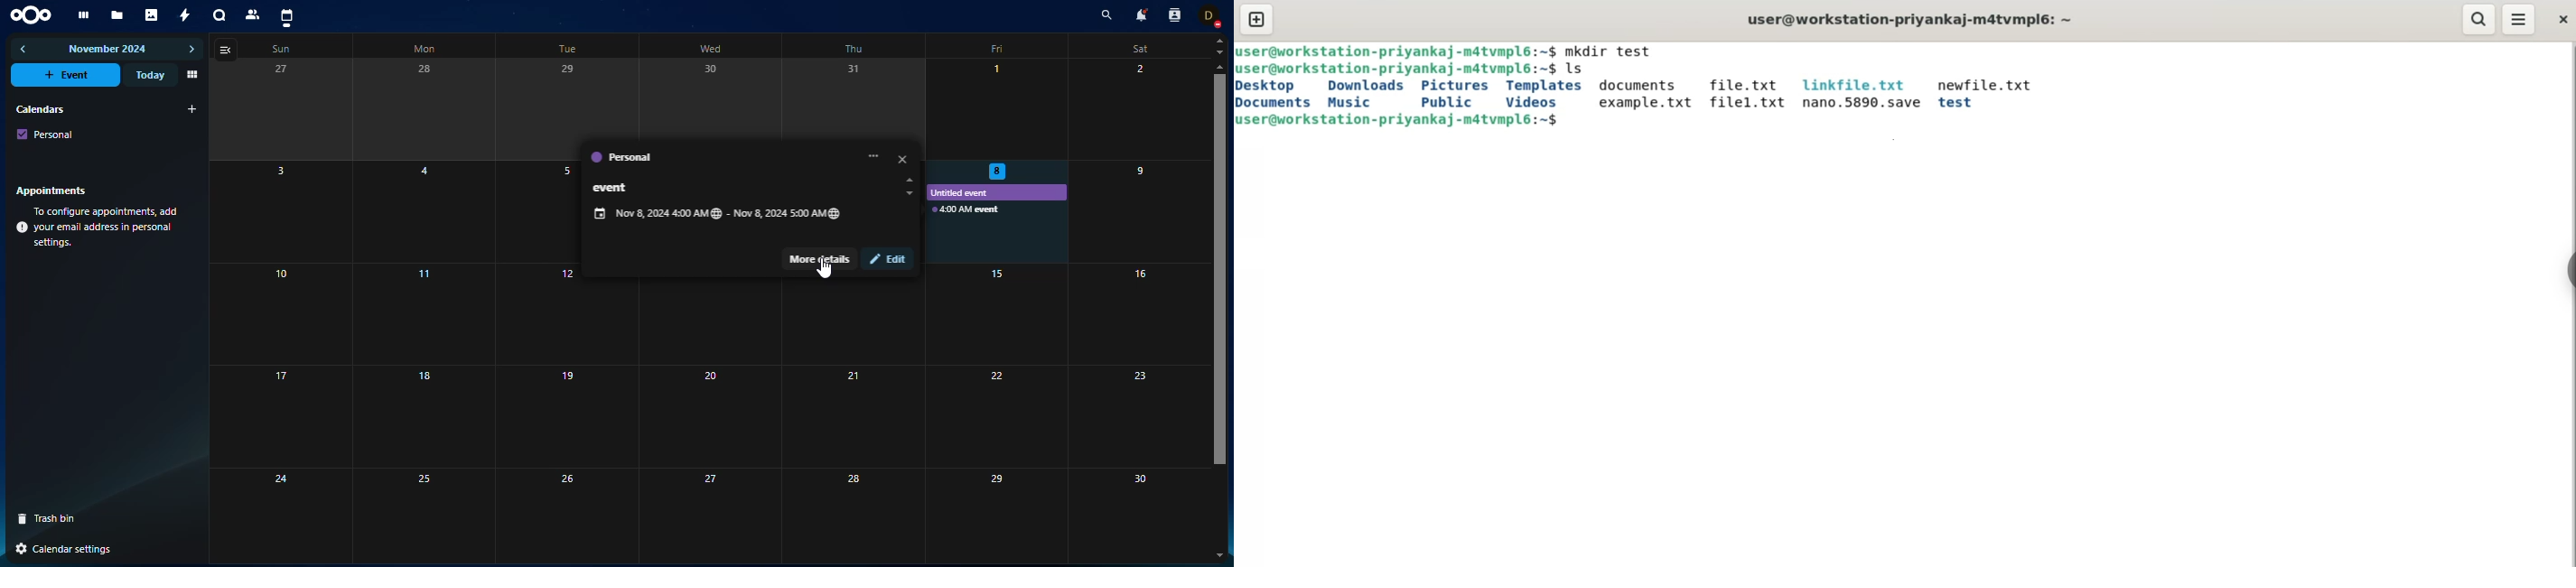  Describe the element at coordinates (228, 50) in the screenshot. I see `view` at that location.